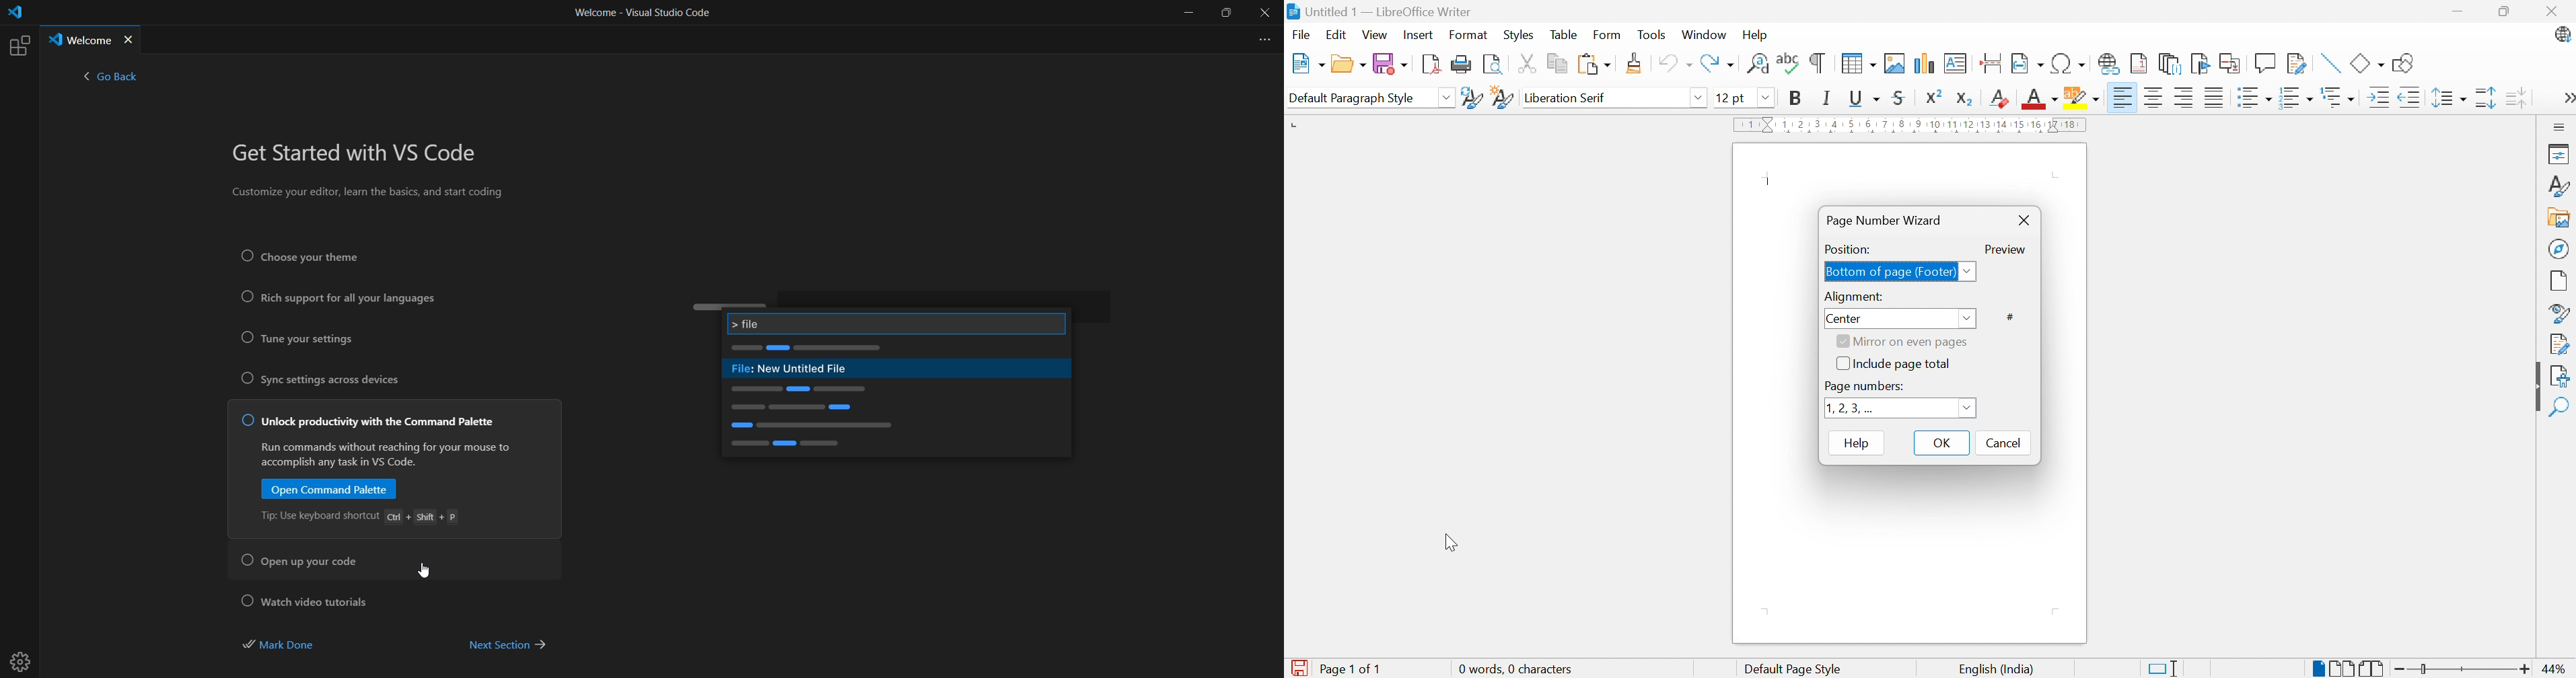  What do you see at coordinates (2558, 313) in the screenshot?
I see `Style` at bounding box center [2558, 313].